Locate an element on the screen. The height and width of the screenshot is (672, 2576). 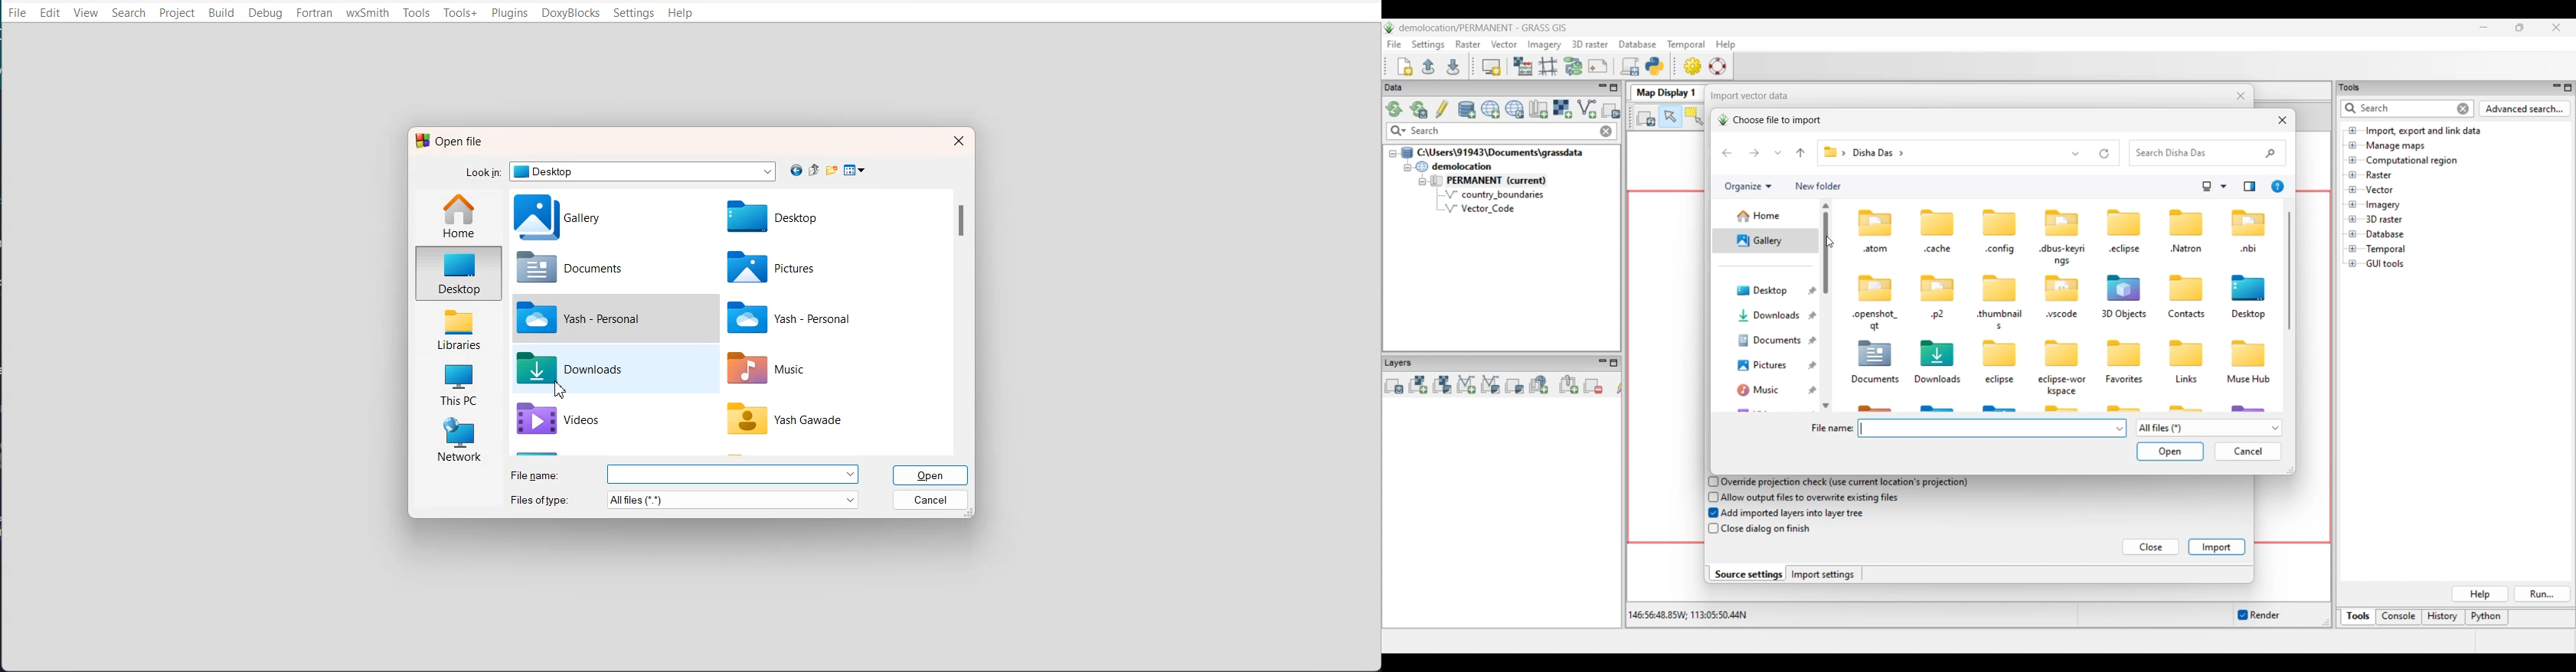
Build is located at coordinates (222, 13).